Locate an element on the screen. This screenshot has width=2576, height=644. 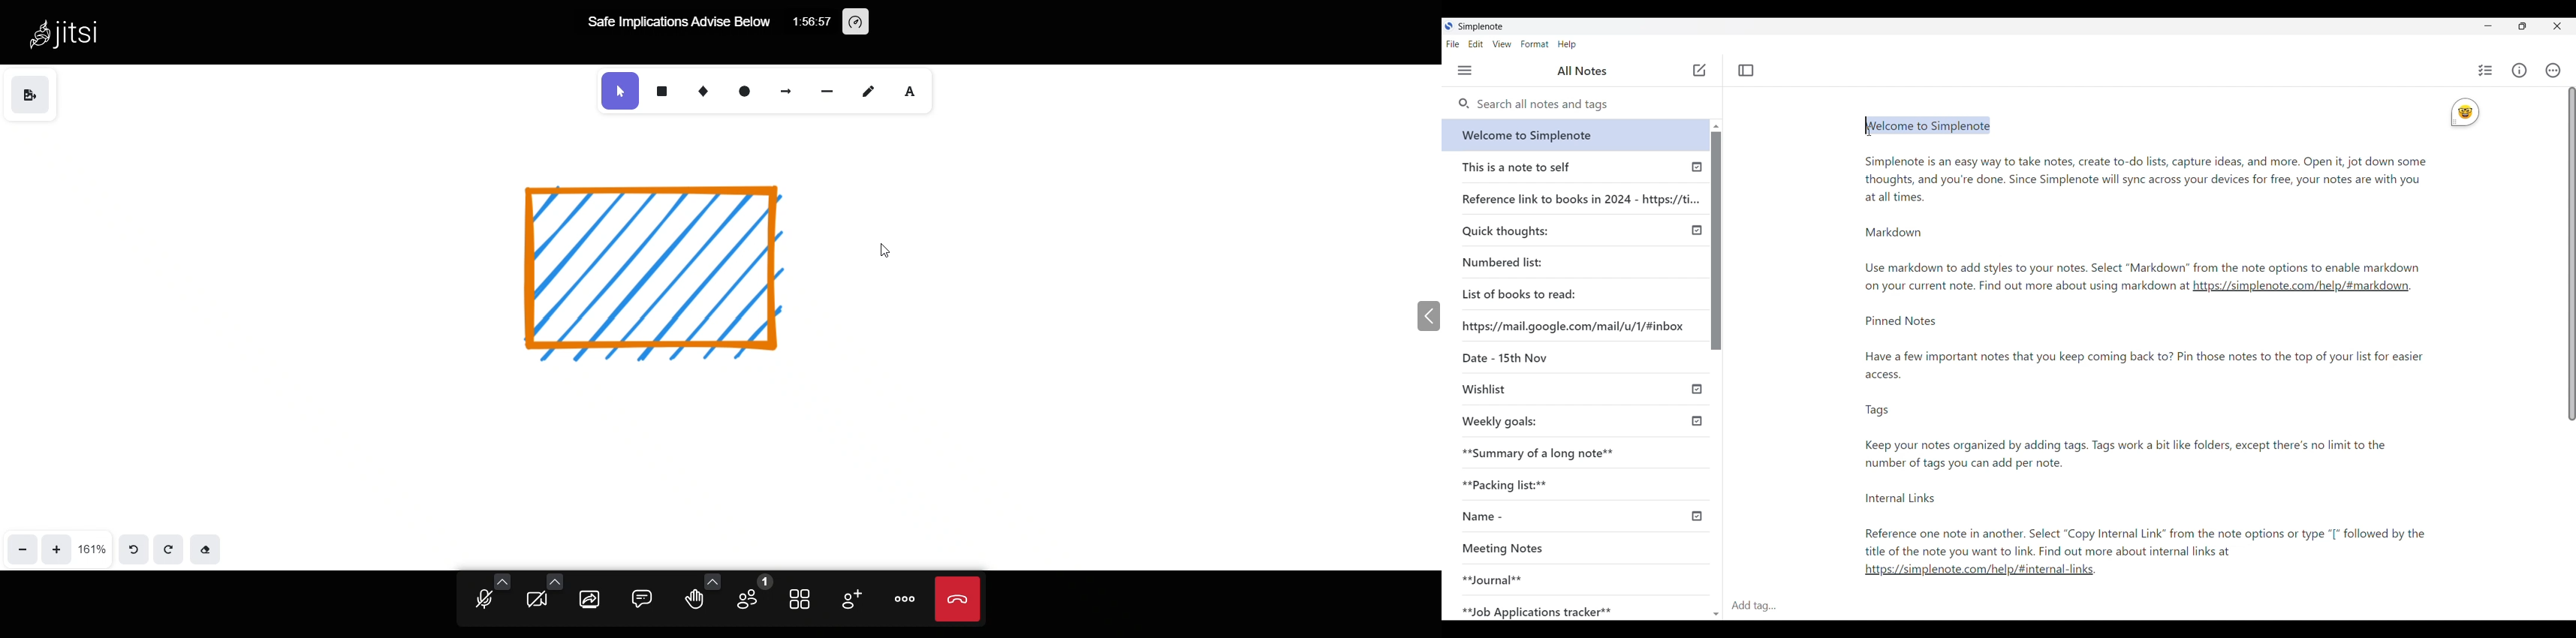
text is located at coordinates (2157, 438).